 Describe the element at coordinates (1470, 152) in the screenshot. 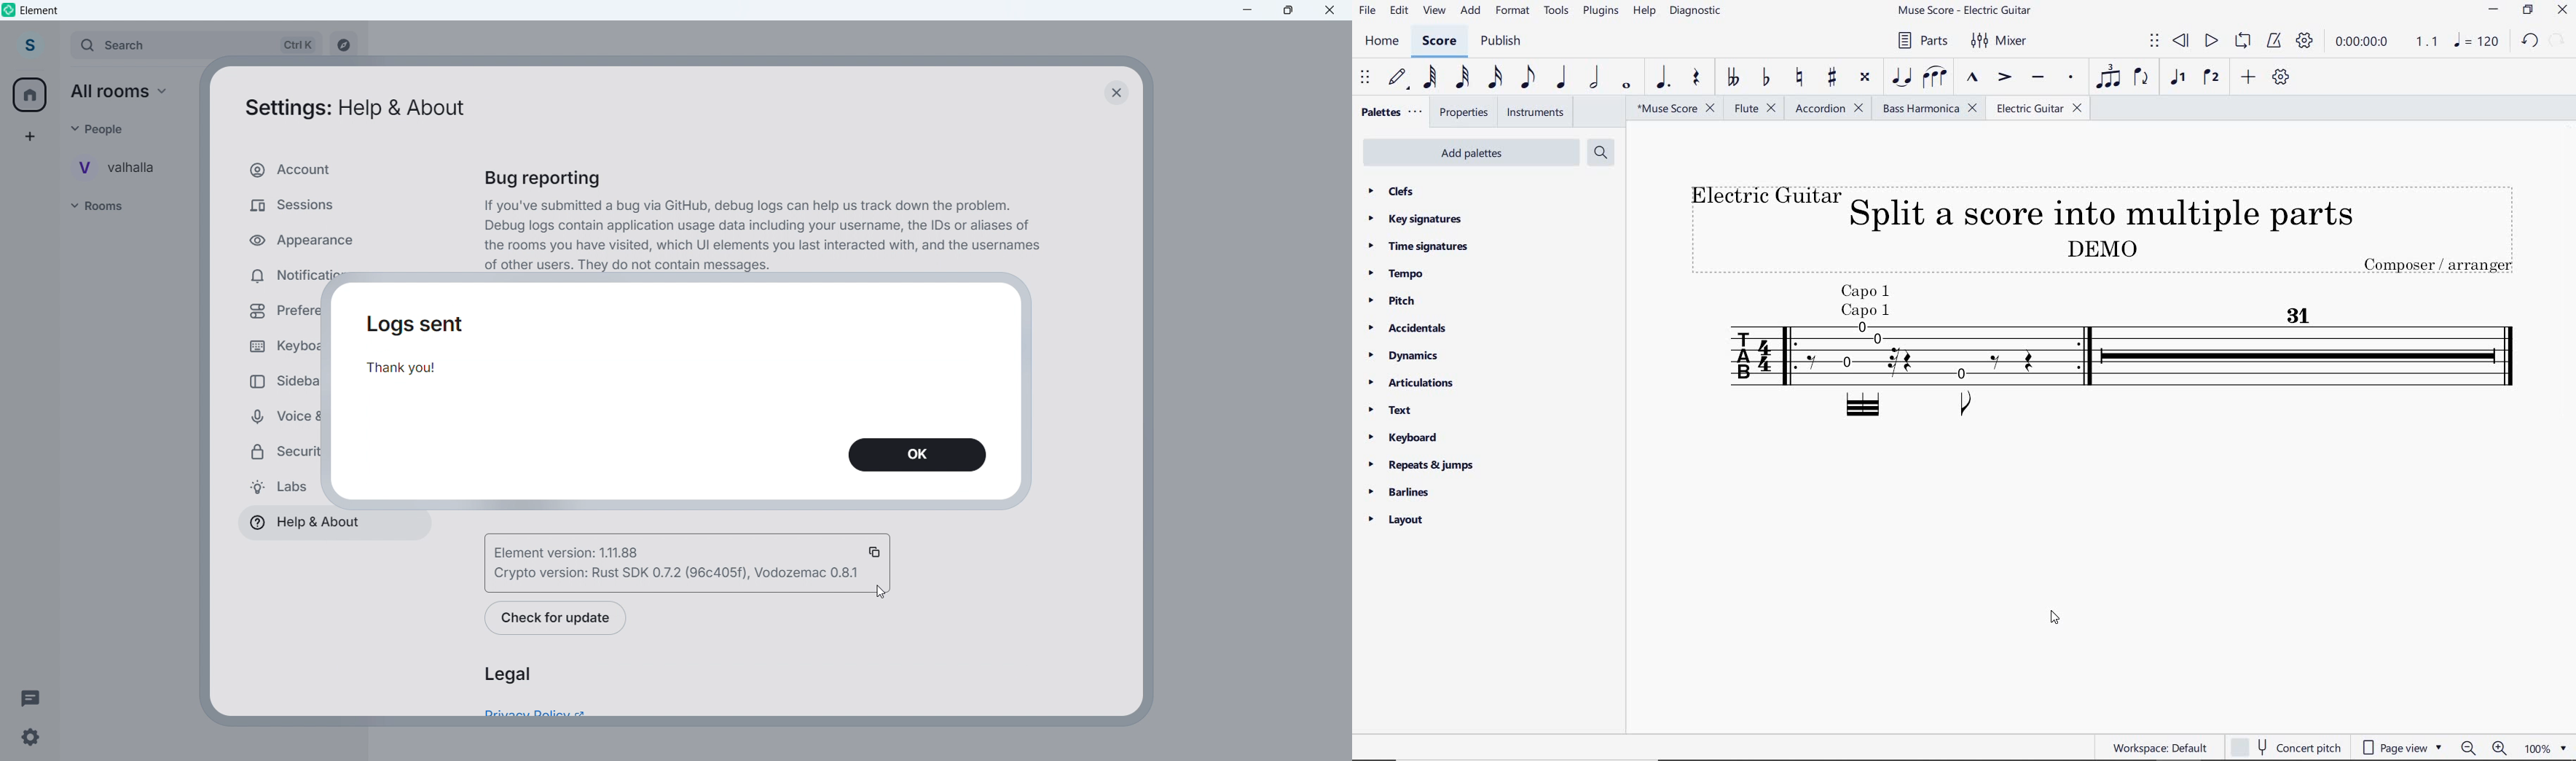

I see `add palettes` at that location.